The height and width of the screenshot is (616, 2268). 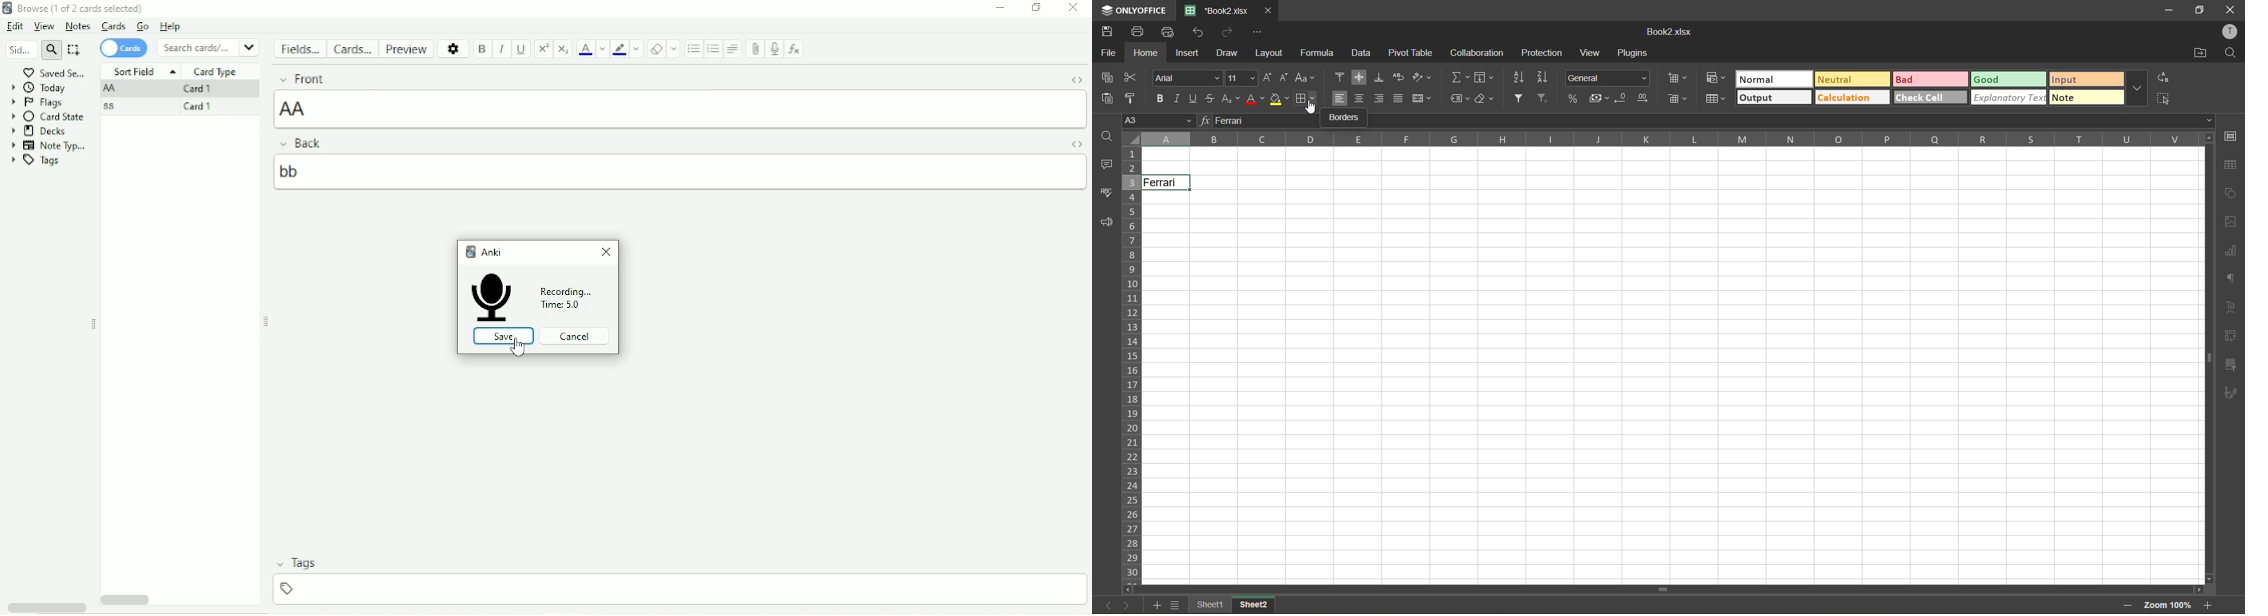 I want to click on Input area, so click(x=1676, y=387).